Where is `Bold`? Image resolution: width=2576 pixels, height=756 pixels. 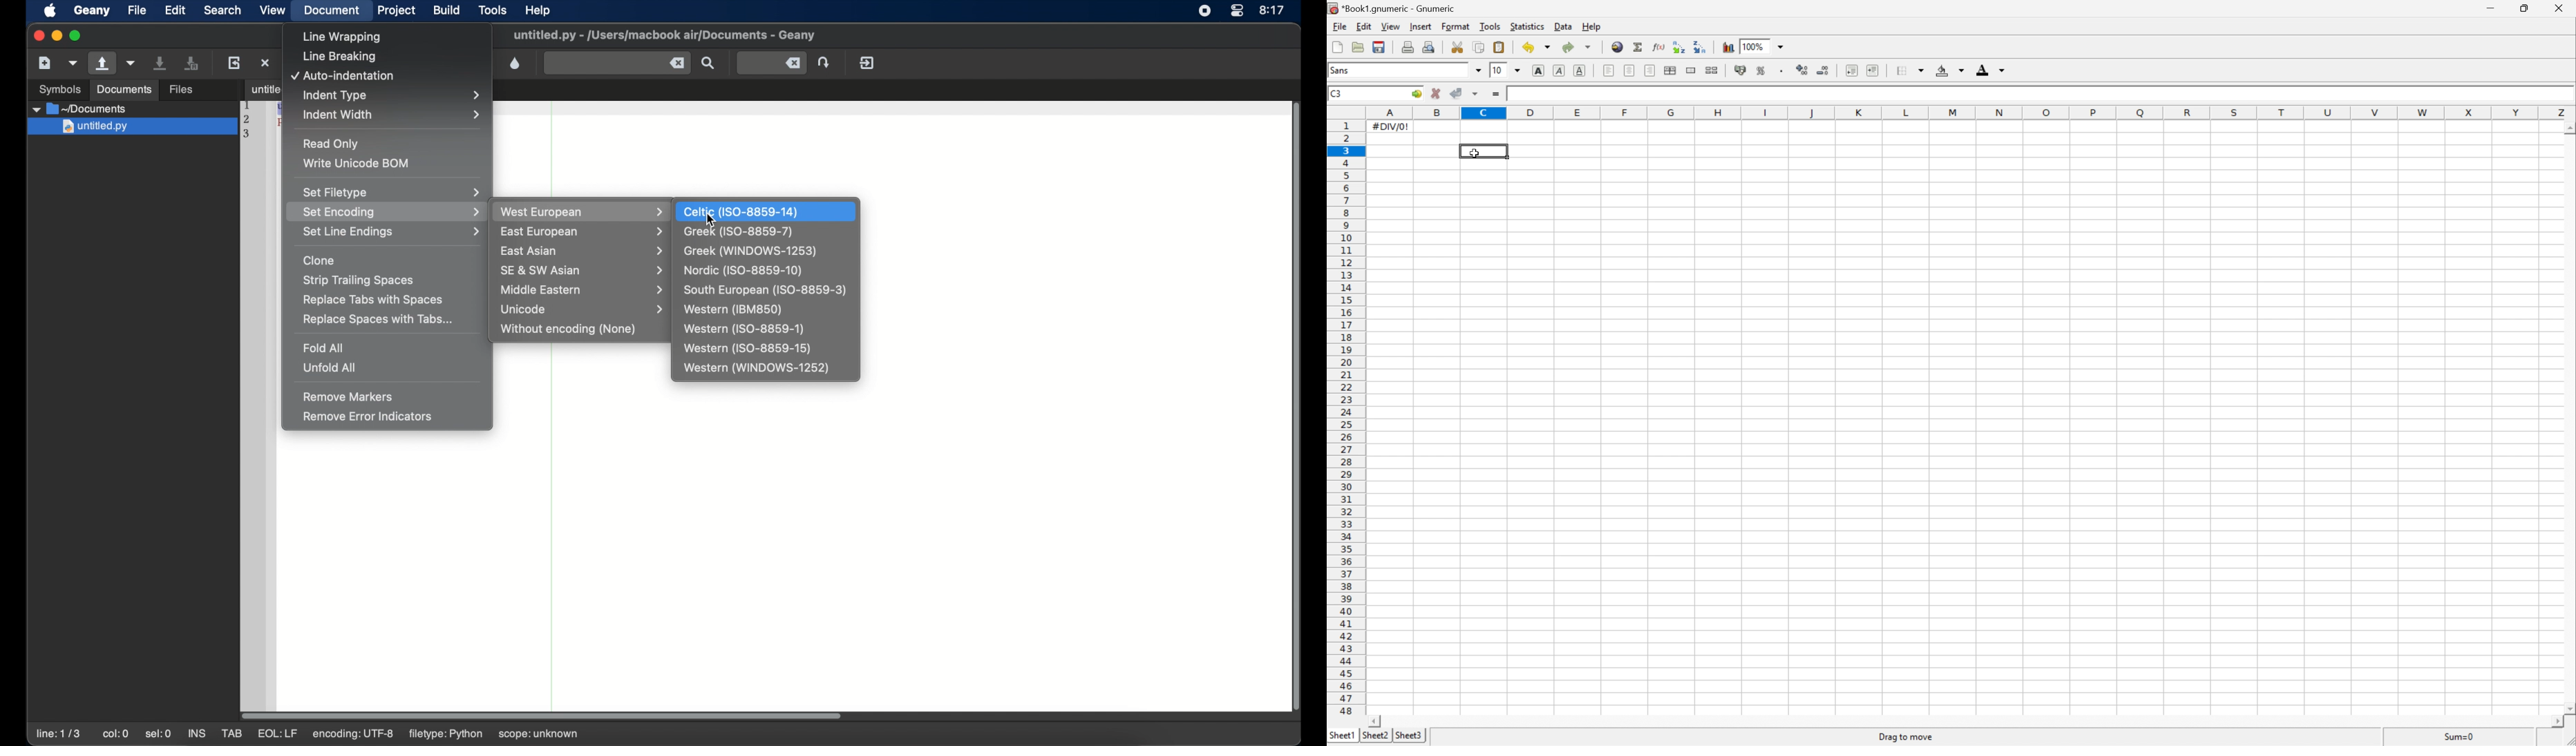 Bold is located at coordinates (1538, 70).